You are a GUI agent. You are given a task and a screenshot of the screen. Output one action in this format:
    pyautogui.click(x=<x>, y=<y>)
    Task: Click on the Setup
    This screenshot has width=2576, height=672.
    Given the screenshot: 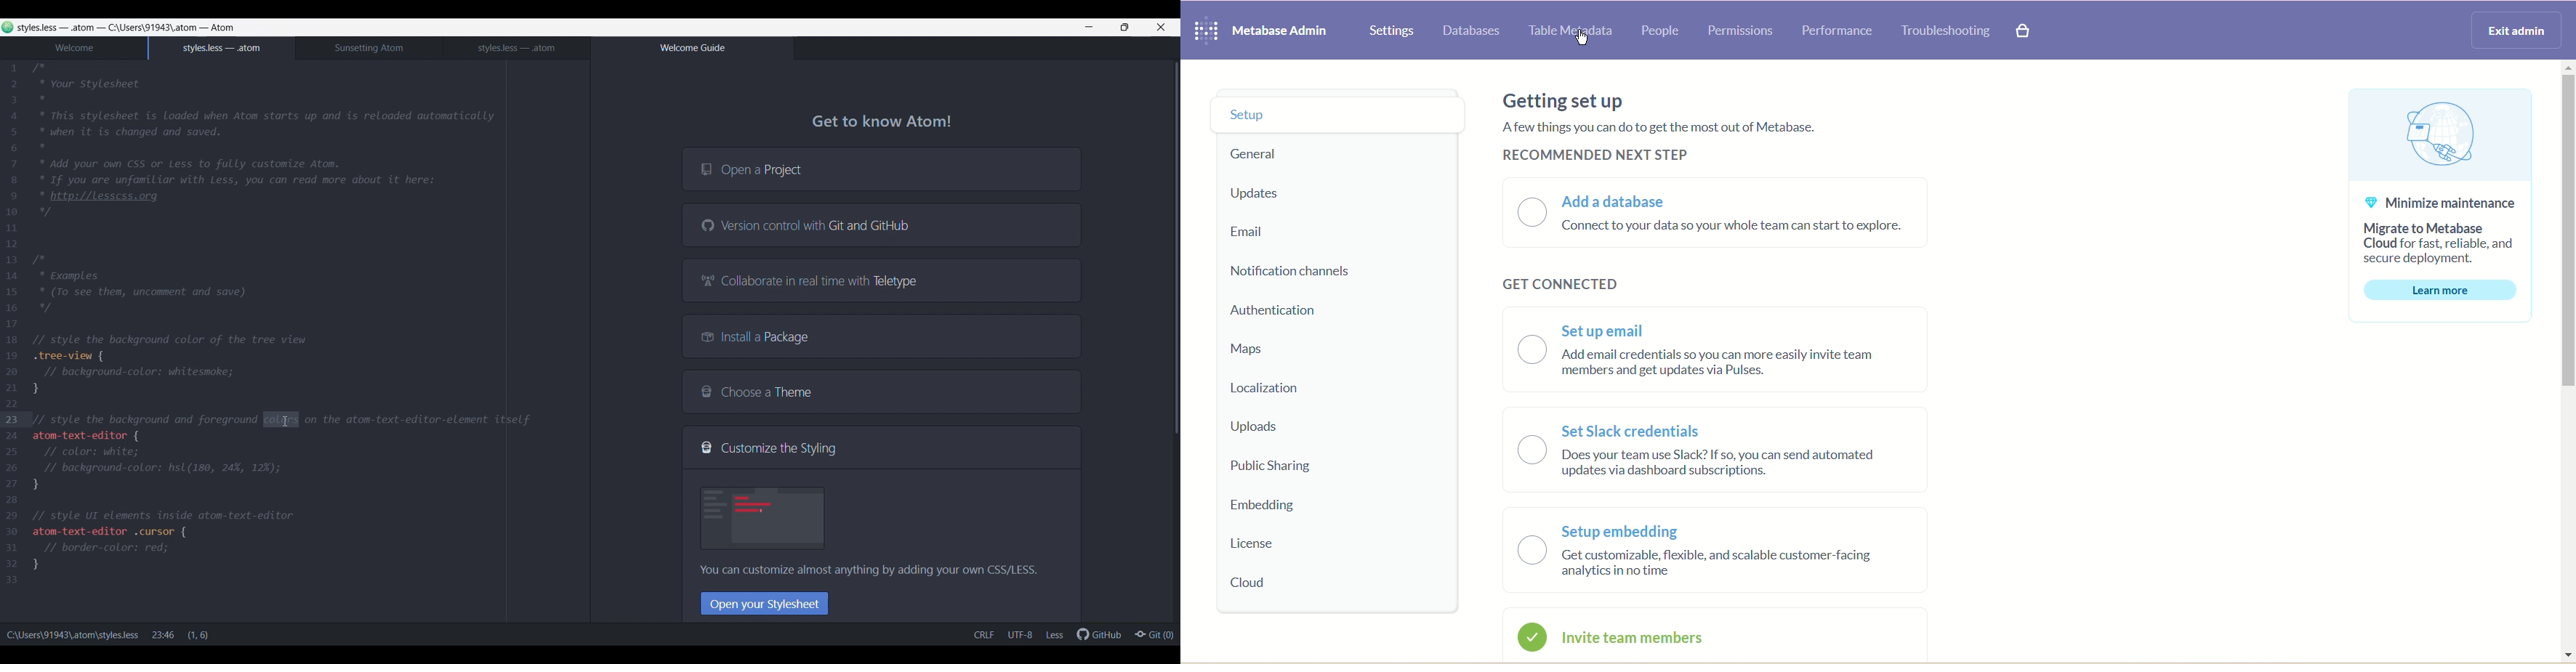 What is the action you would take?
    pyautogui.click(x=1328, y=113)
    